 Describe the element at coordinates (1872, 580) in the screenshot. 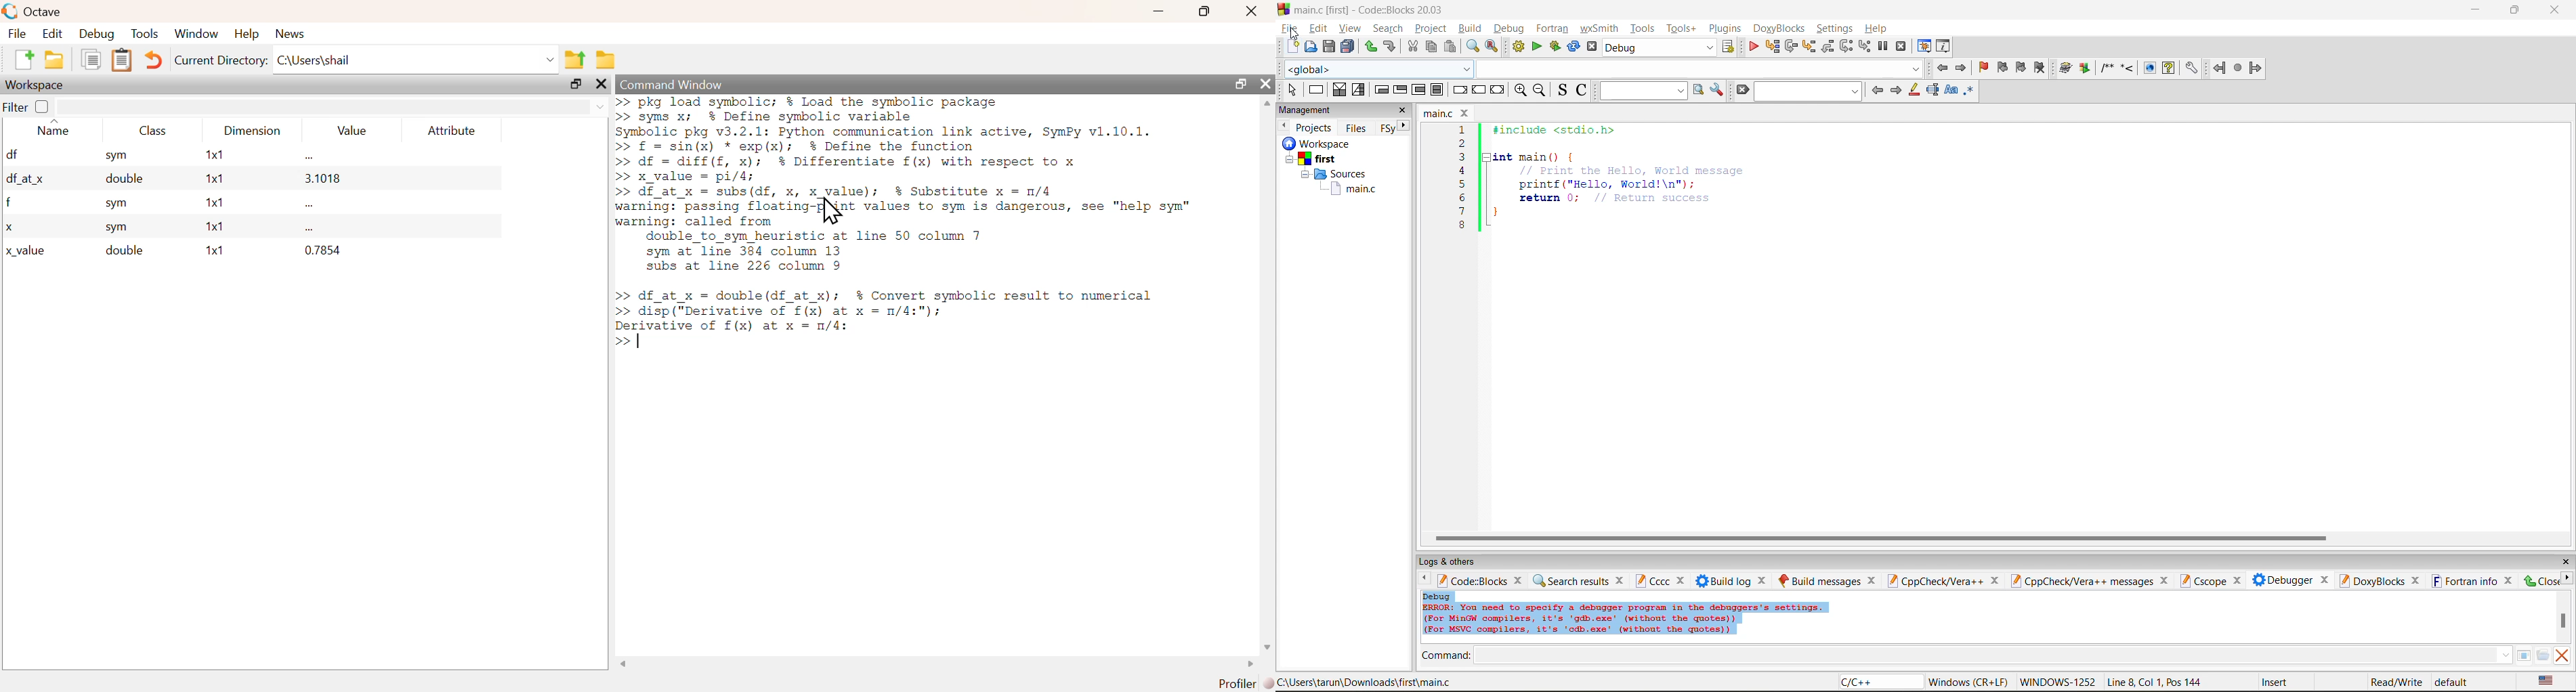

I see `close` at that location.